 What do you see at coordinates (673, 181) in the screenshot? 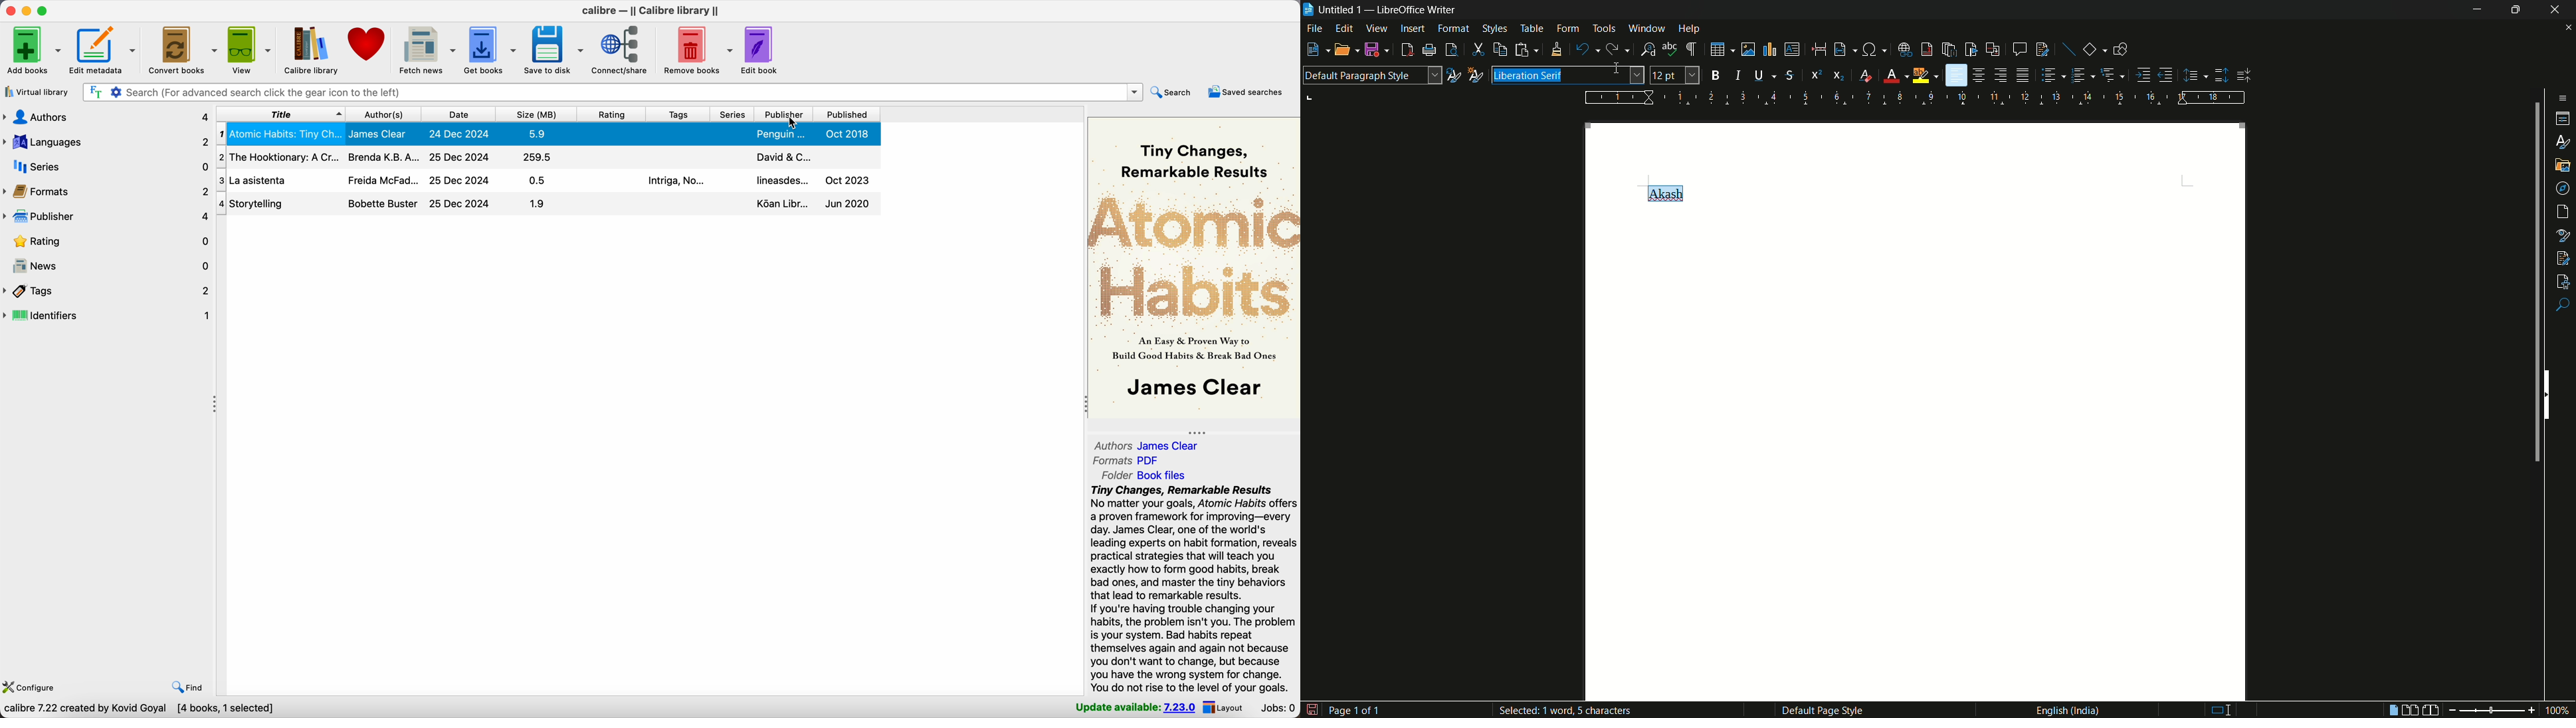
I see `intriga, no...` at bounding box center [673, 181].